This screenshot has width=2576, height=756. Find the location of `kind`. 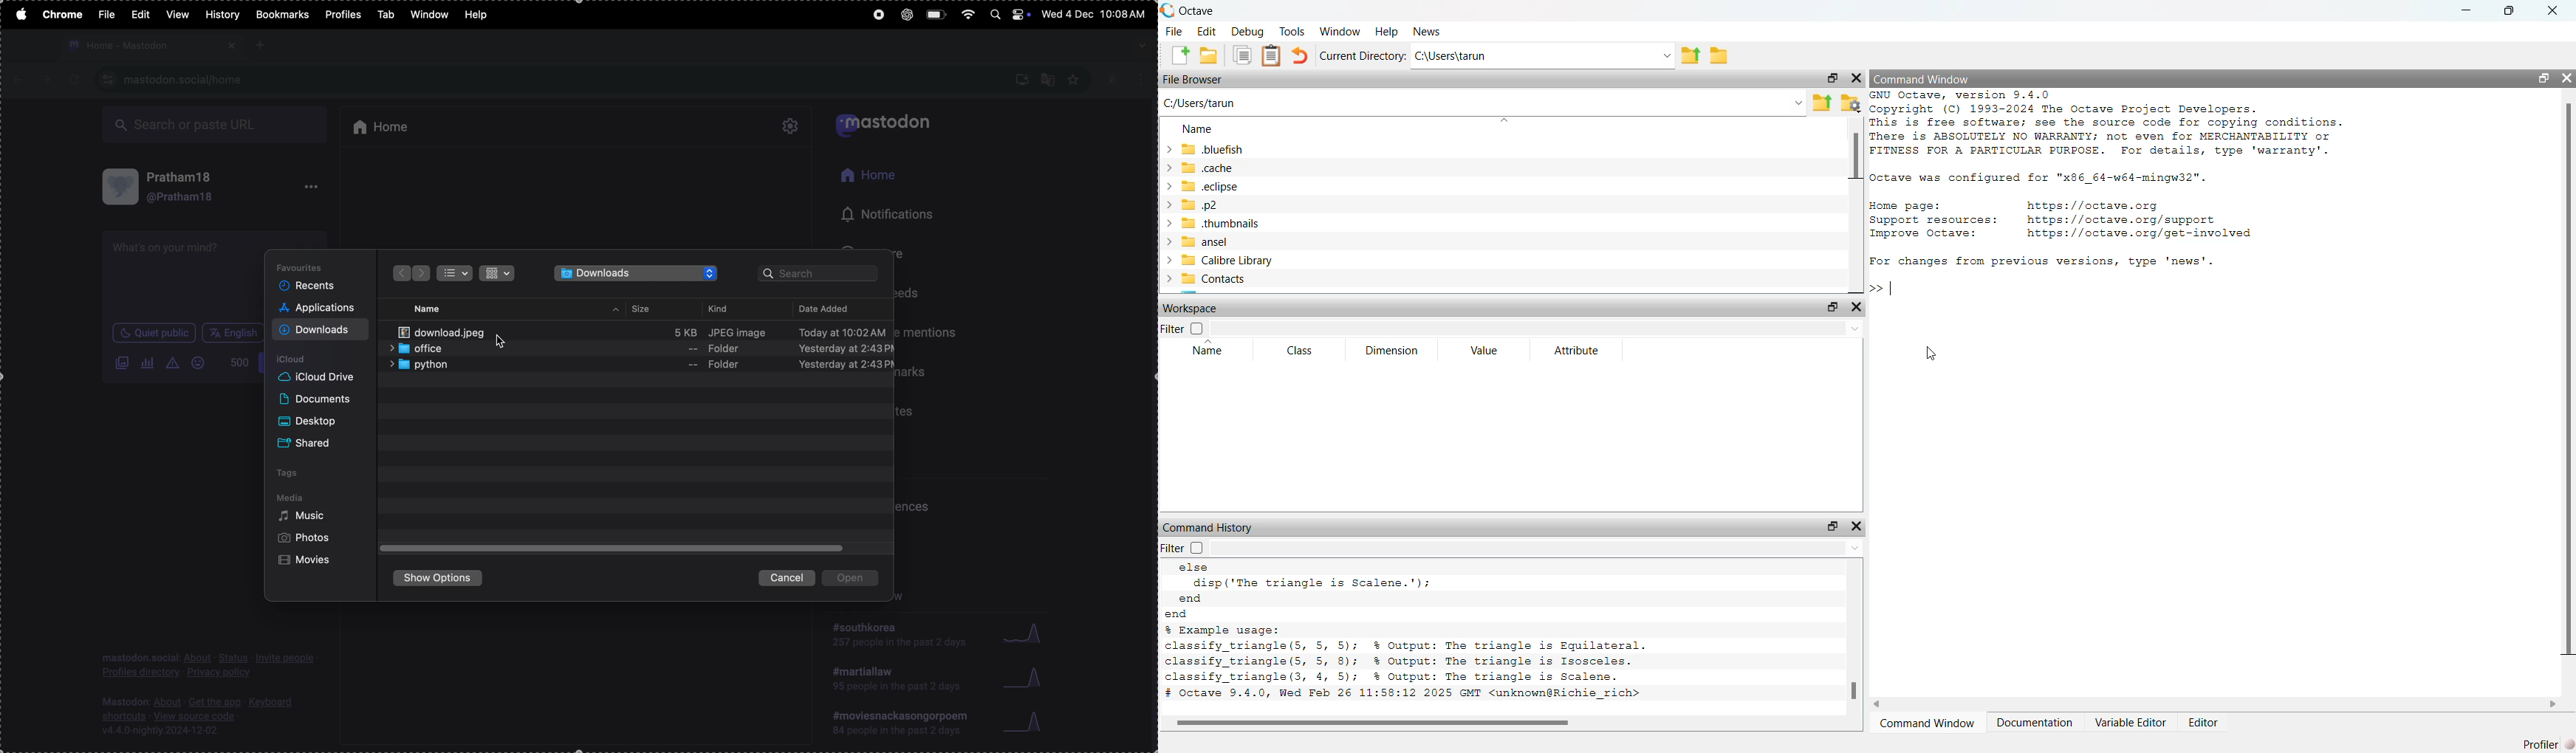

kind is located at coordinates (723, 308).